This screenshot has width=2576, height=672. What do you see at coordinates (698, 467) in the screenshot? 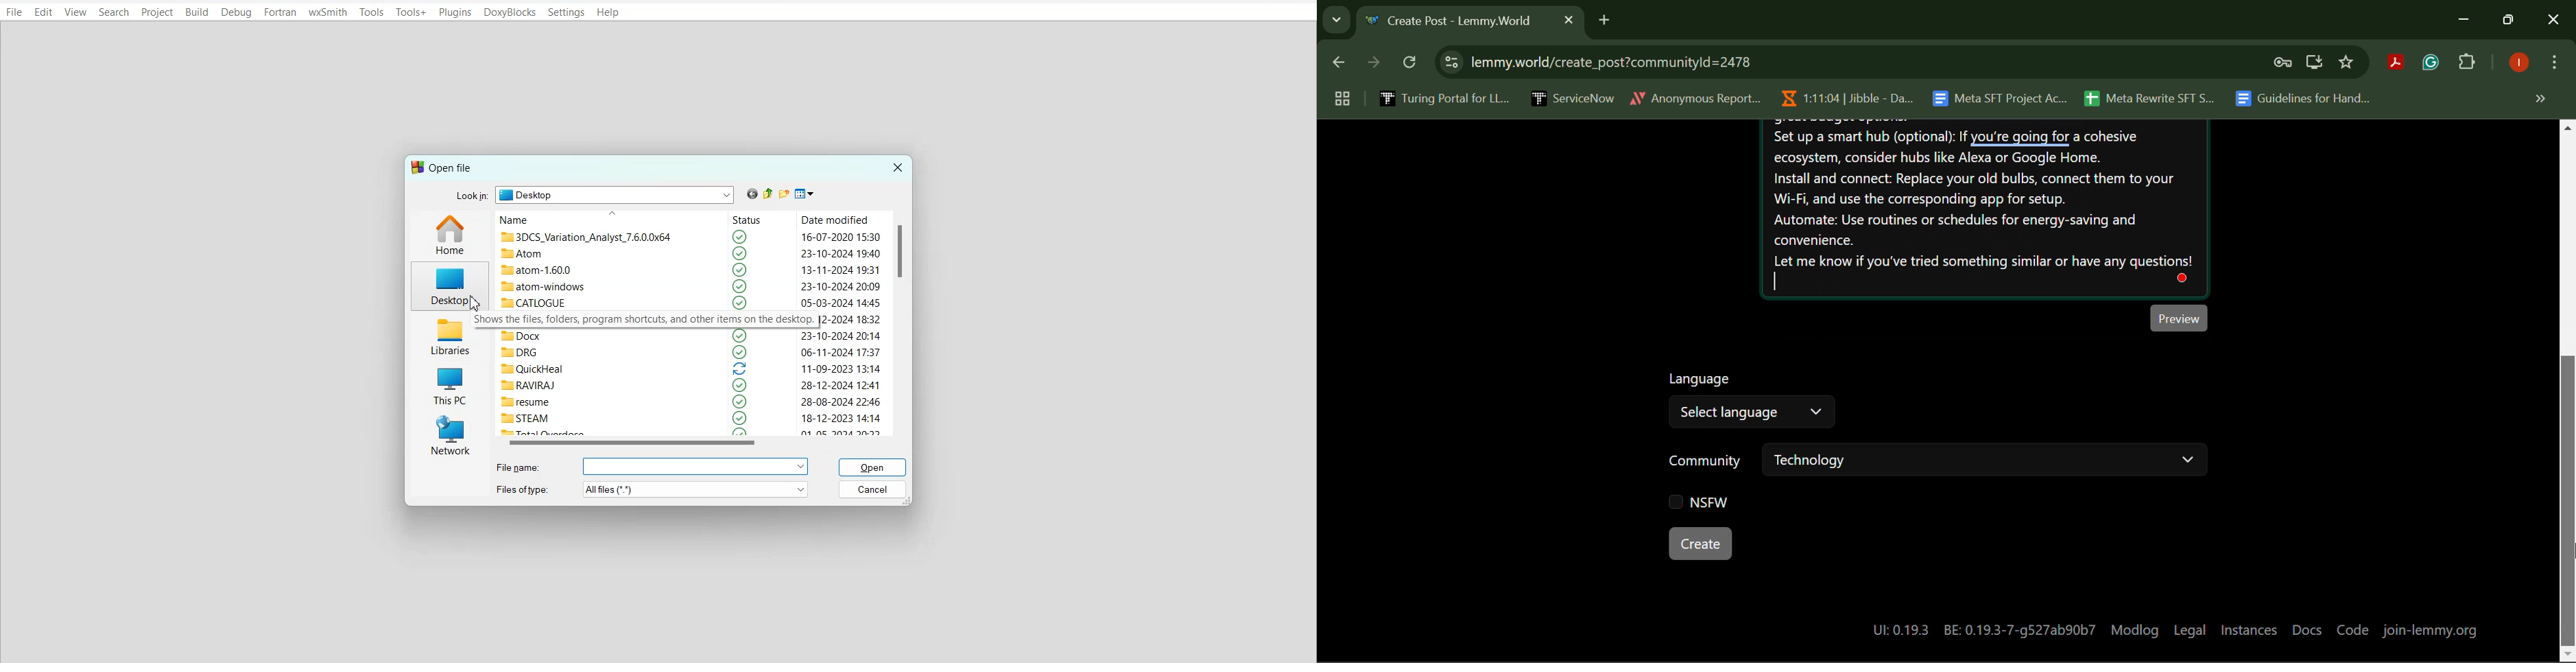
I see `more options` at bounding box center [698, 467].